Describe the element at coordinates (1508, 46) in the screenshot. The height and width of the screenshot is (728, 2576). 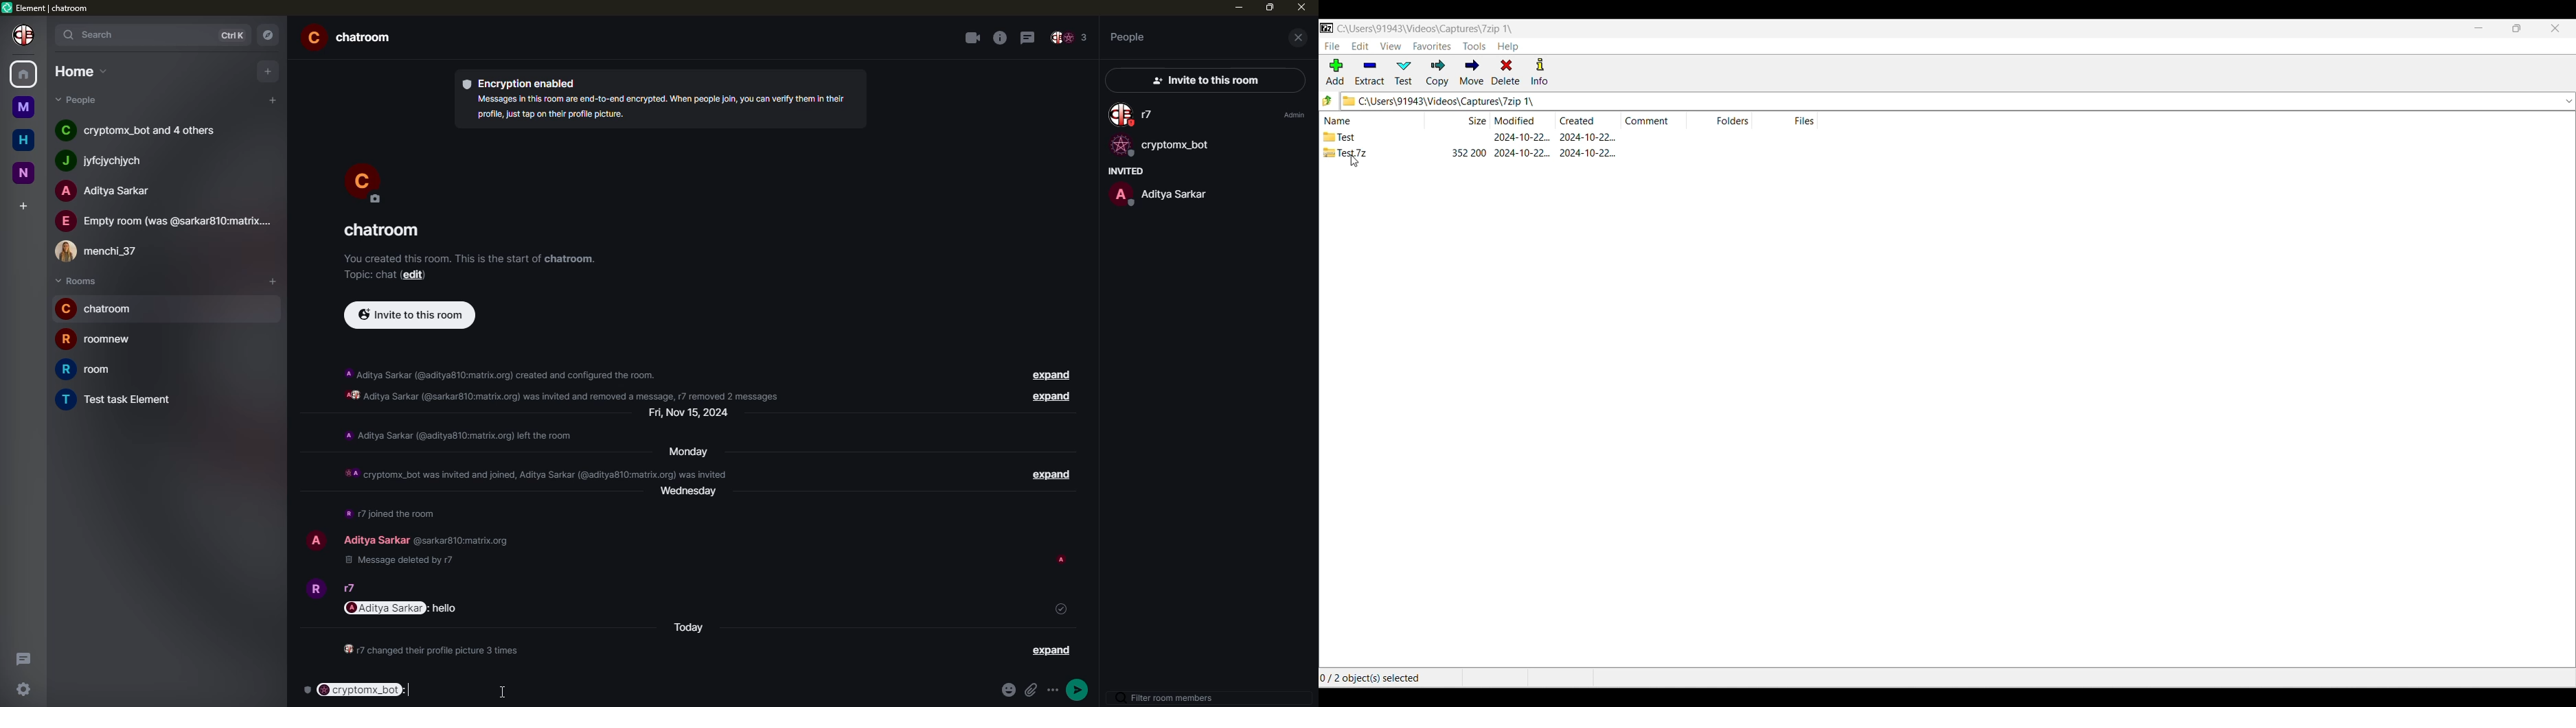
I see `Help` at that location.